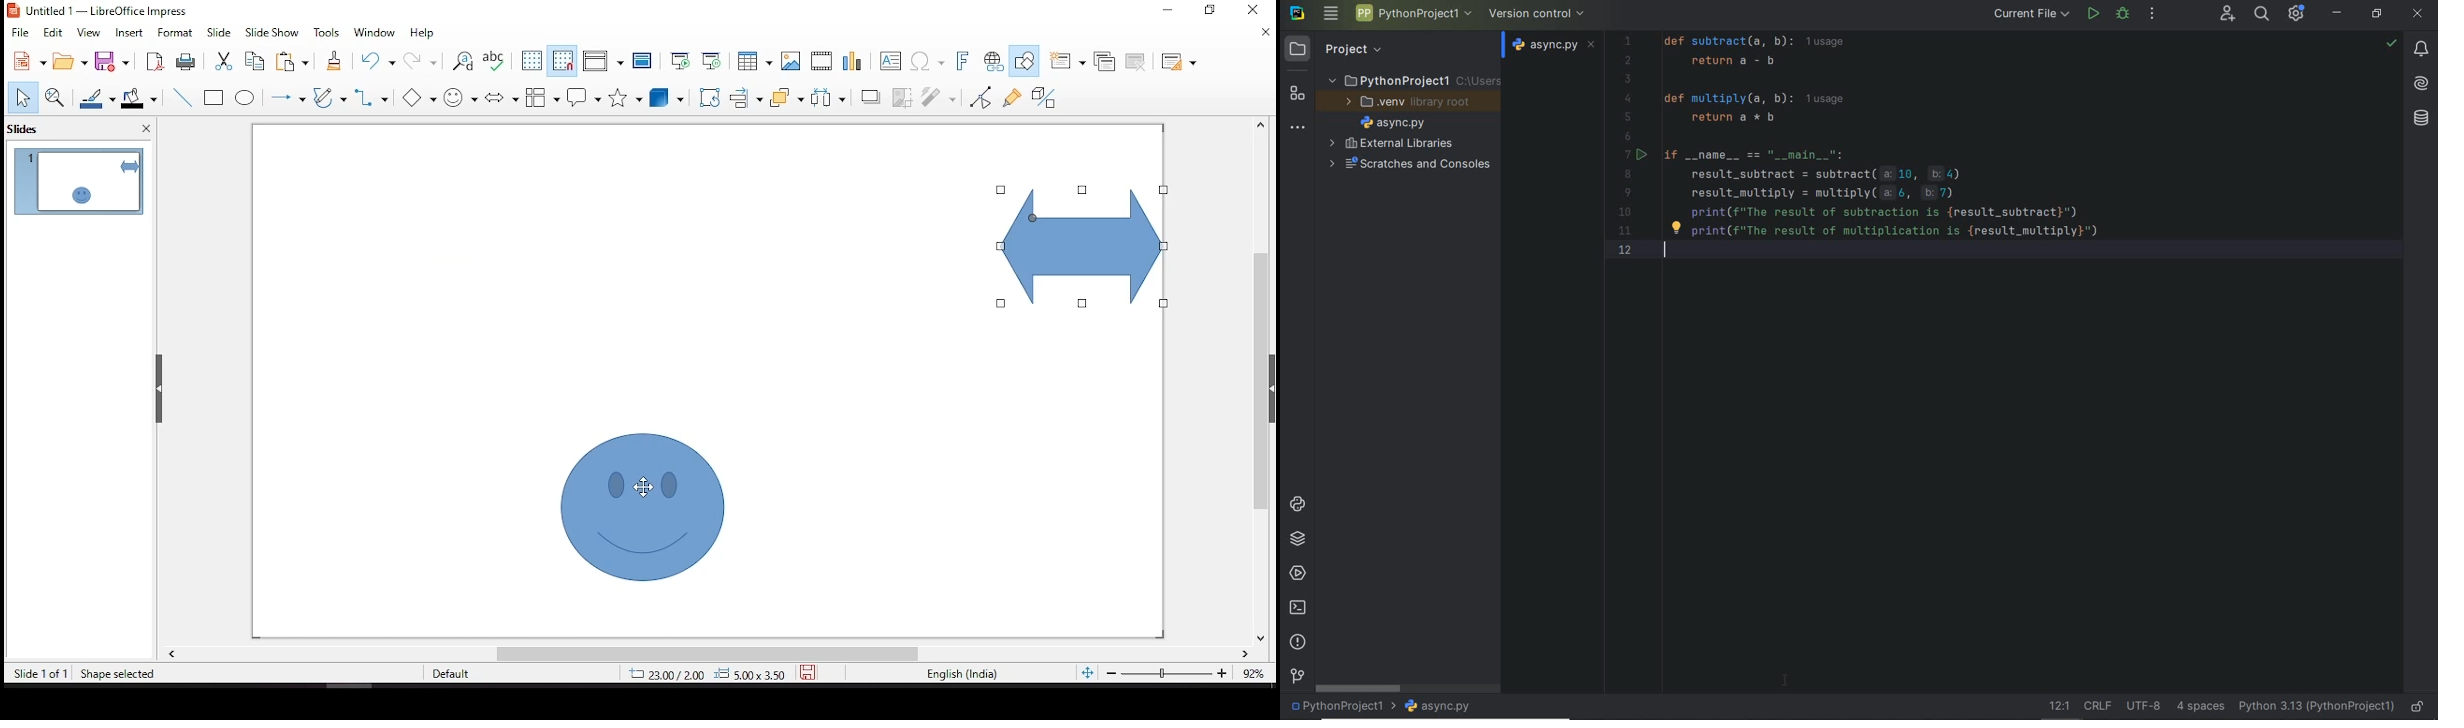 Image resolution: width=2464 pixels, height=728 pixels. I want to click on paste, so click(298, 63).